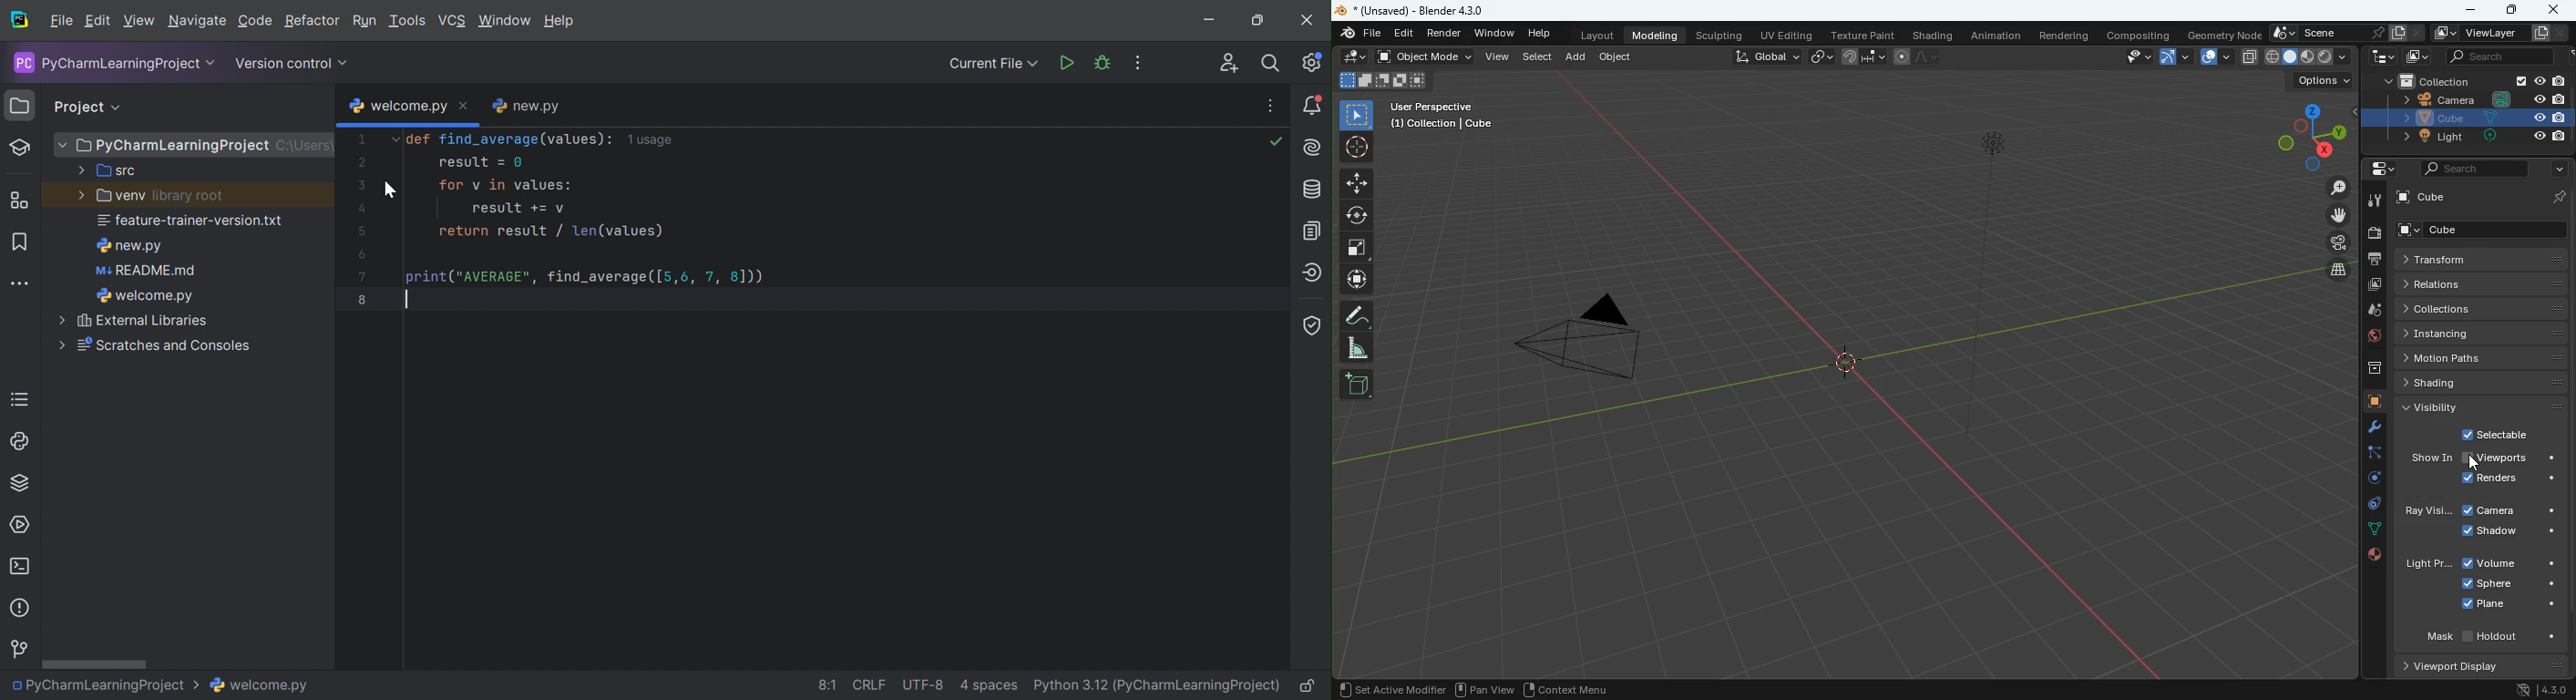 The height and width of the screenshot is (700, 2576). What do you see at coordinates (1275, 142) in the screenshot?
I see `No problems found` at bounding box center [1275, 142].